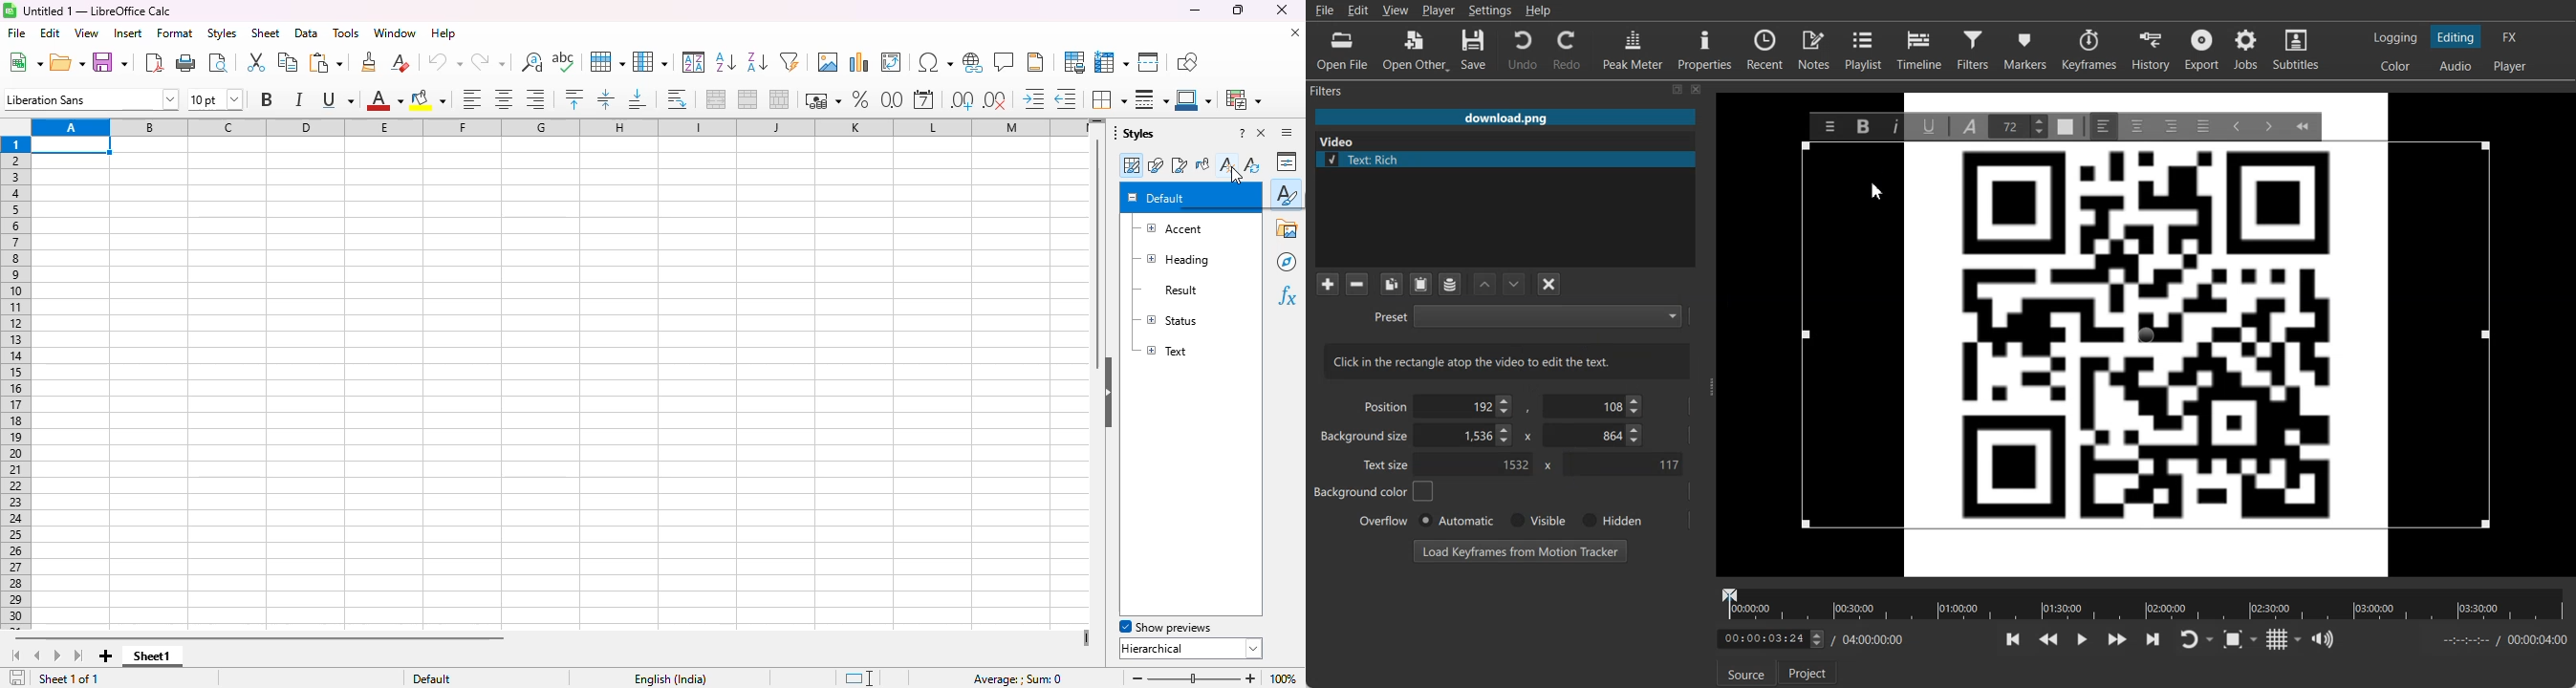  I want to click on End time , so click(2501, 640).